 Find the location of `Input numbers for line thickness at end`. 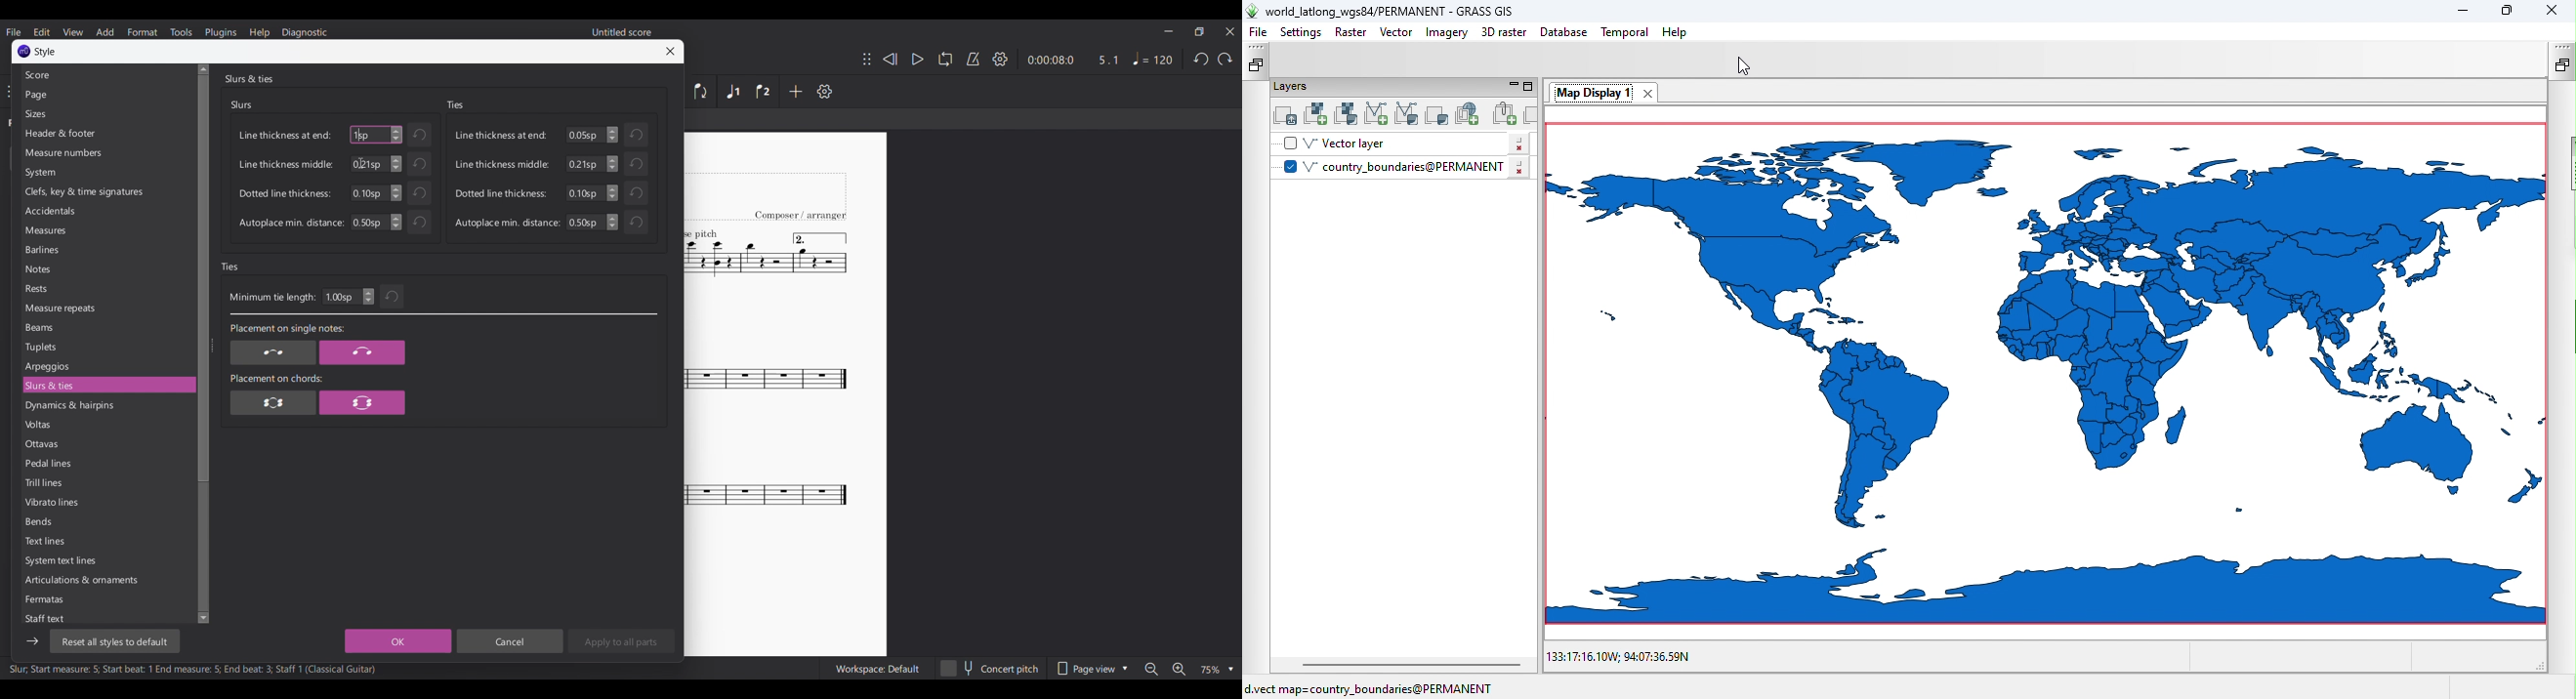

Input numbers for line thickness at end is located at coordinates (585, 135).